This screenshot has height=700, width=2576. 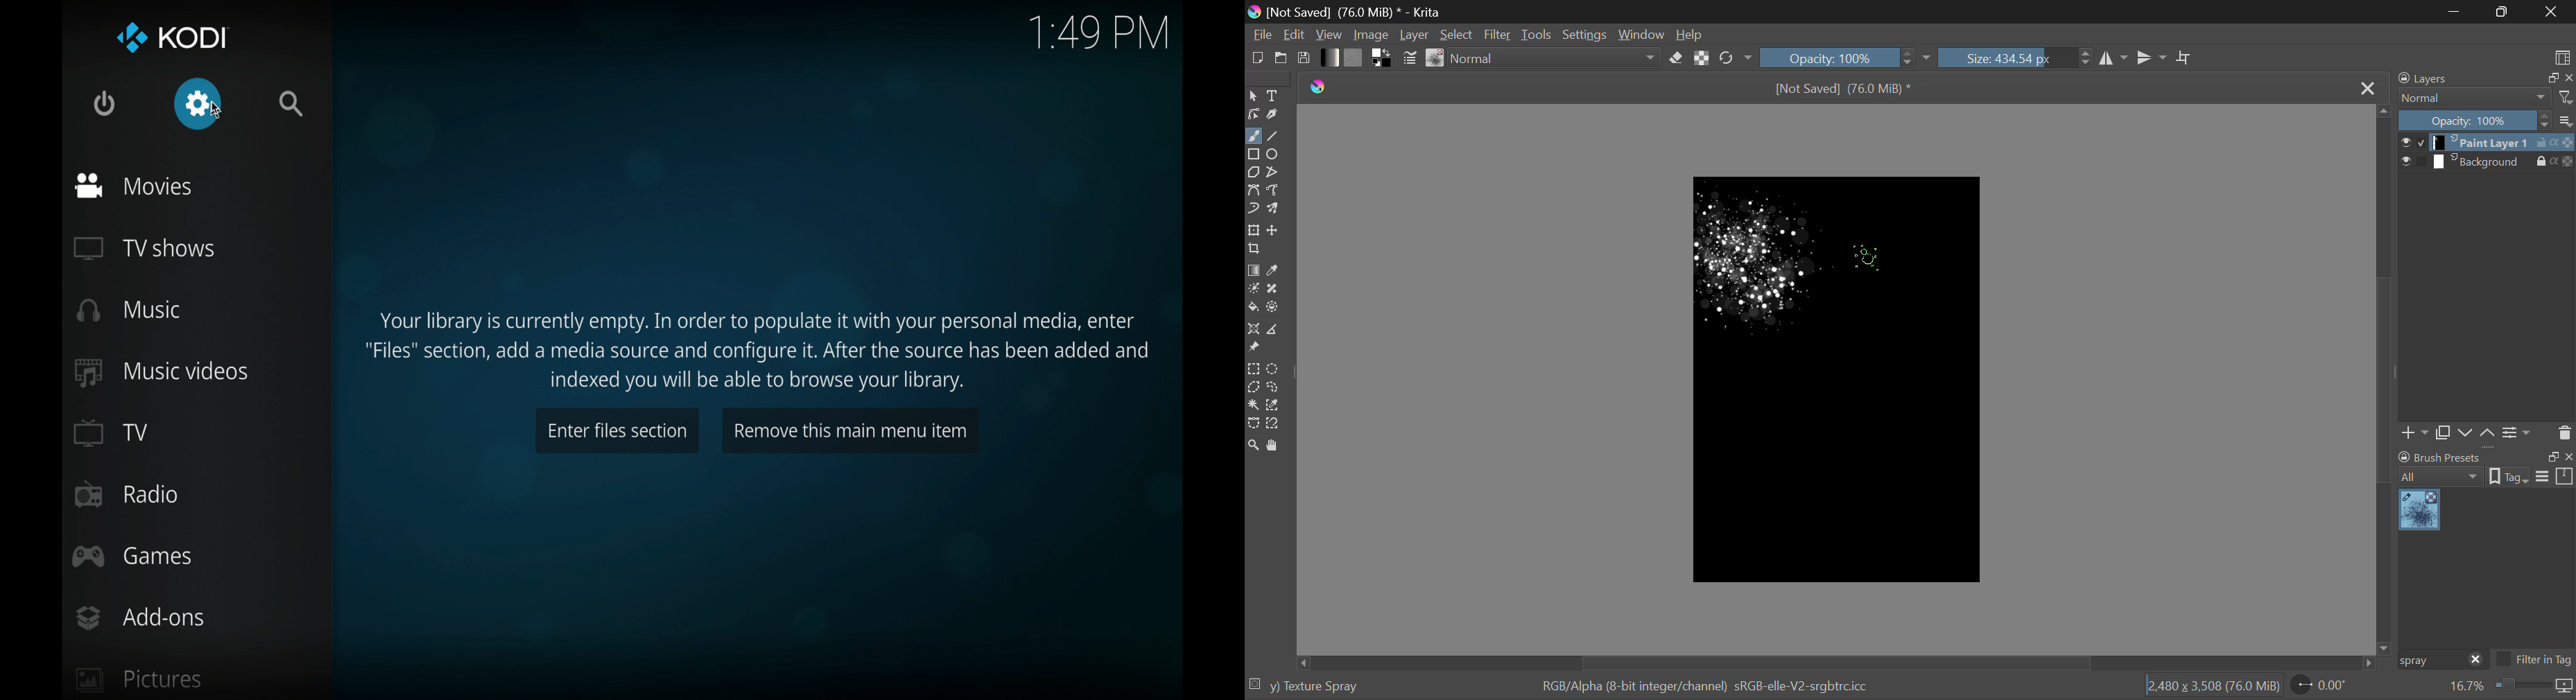 What do you see at coordinates (1261, 33) in the screenshot?
I see `File` at bounding box center [1261, 33].